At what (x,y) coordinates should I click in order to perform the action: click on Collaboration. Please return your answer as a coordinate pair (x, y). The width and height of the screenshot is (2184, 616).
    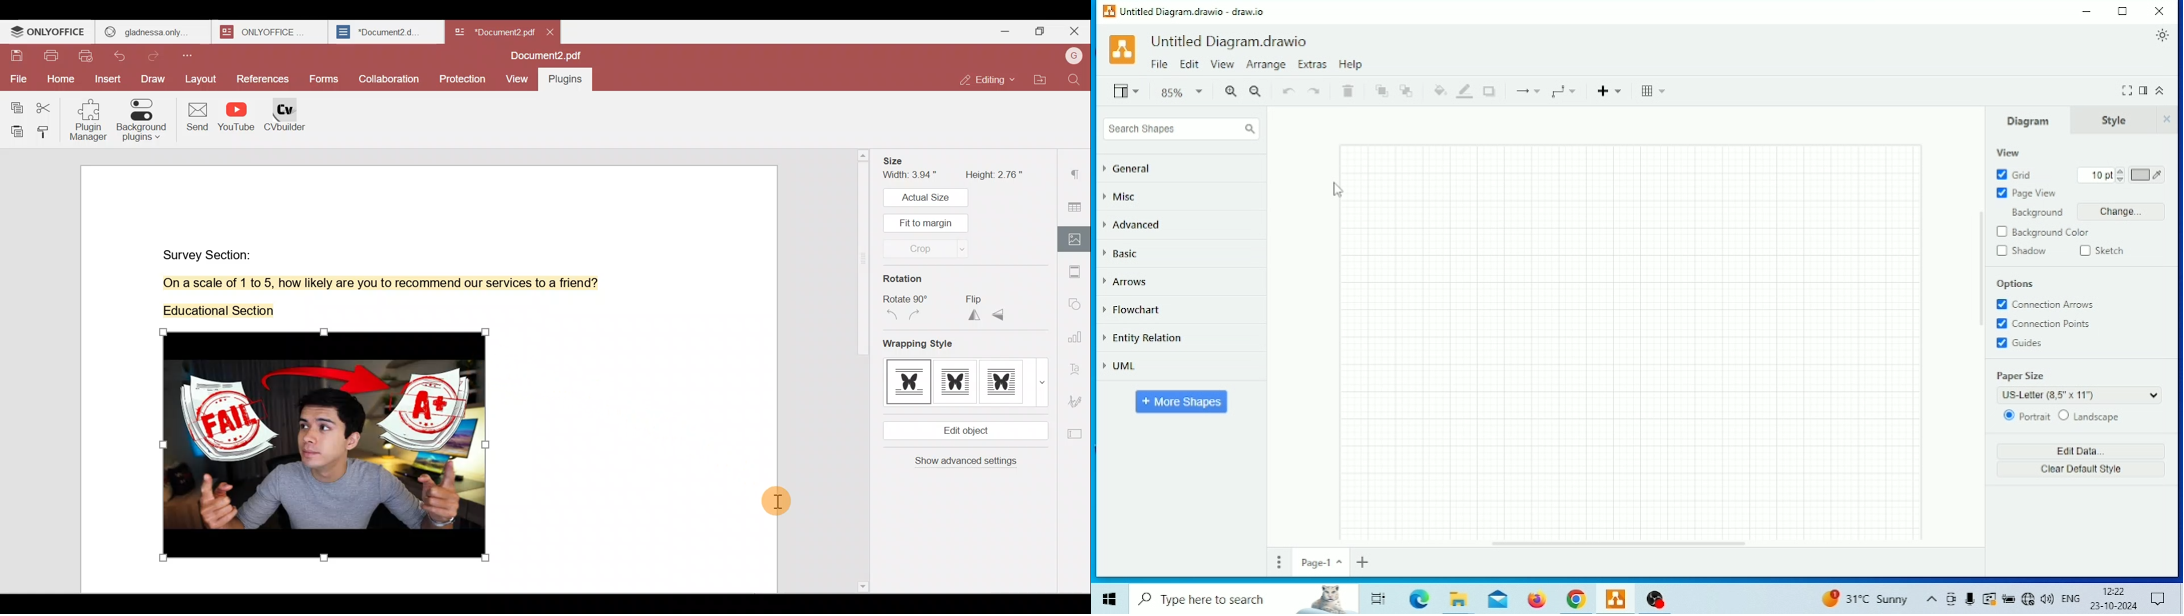
    Looking at the image, I should click on (388, 78).